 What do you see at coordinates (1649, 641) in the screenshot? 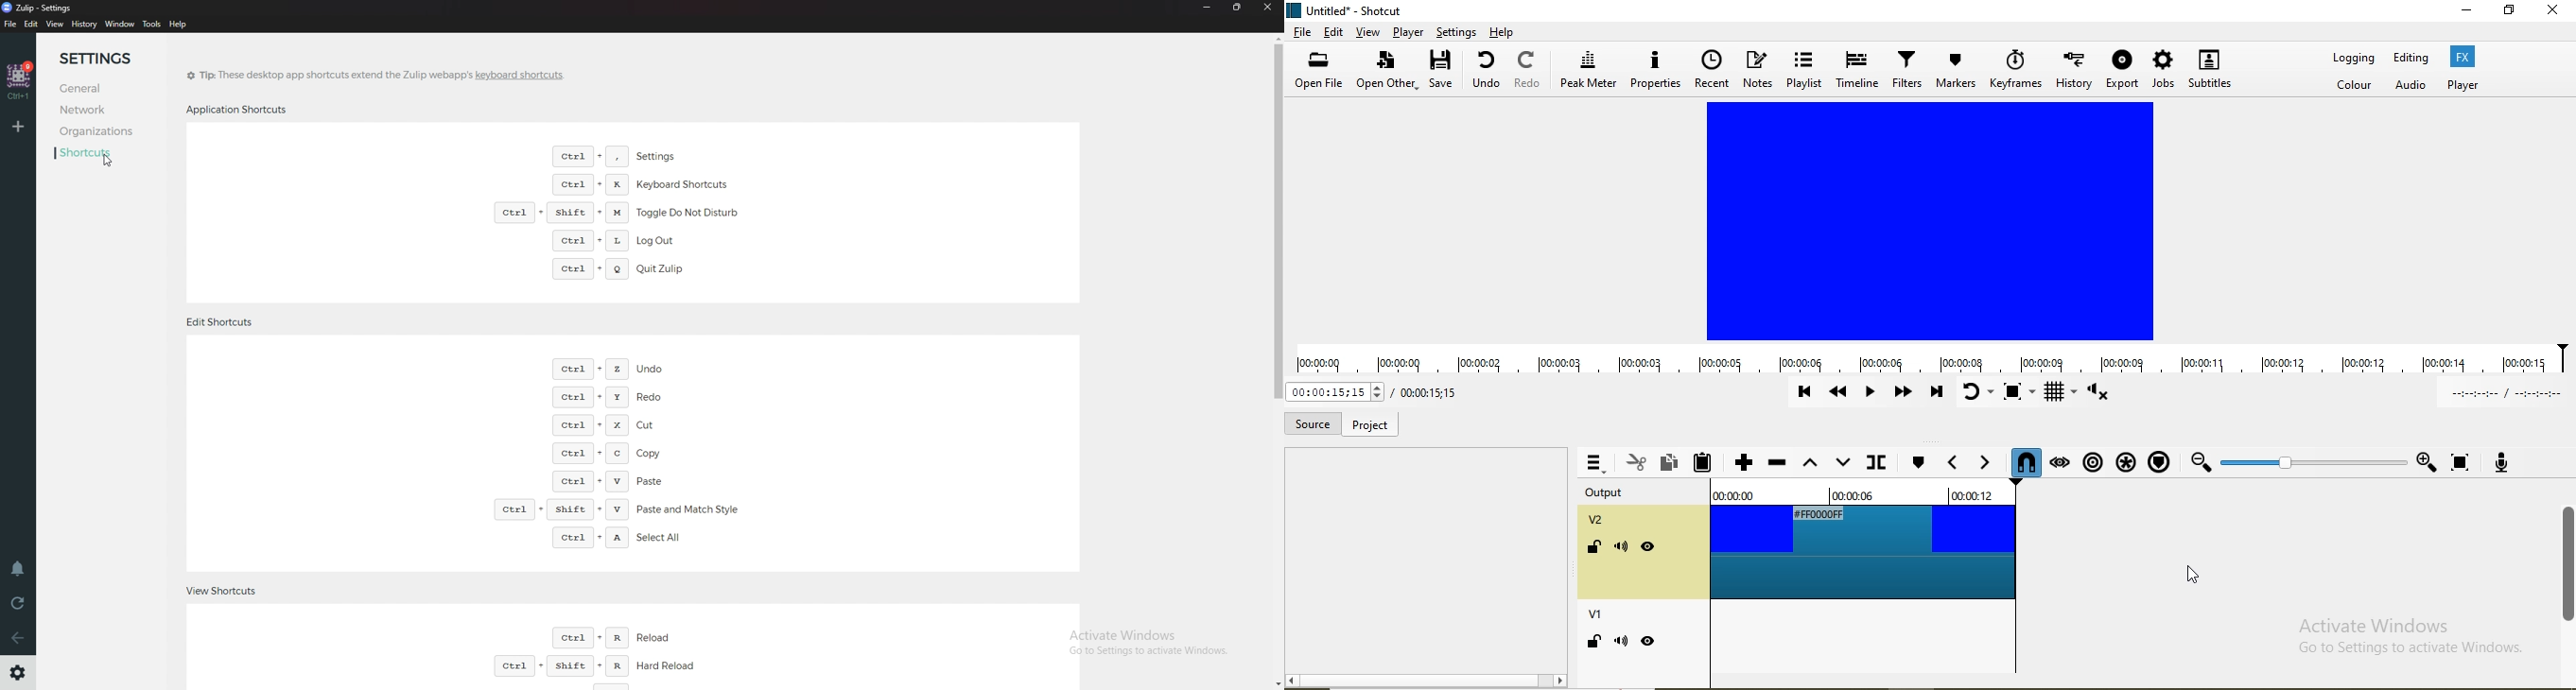
I see `hide` at bounding box center [1649, 641].